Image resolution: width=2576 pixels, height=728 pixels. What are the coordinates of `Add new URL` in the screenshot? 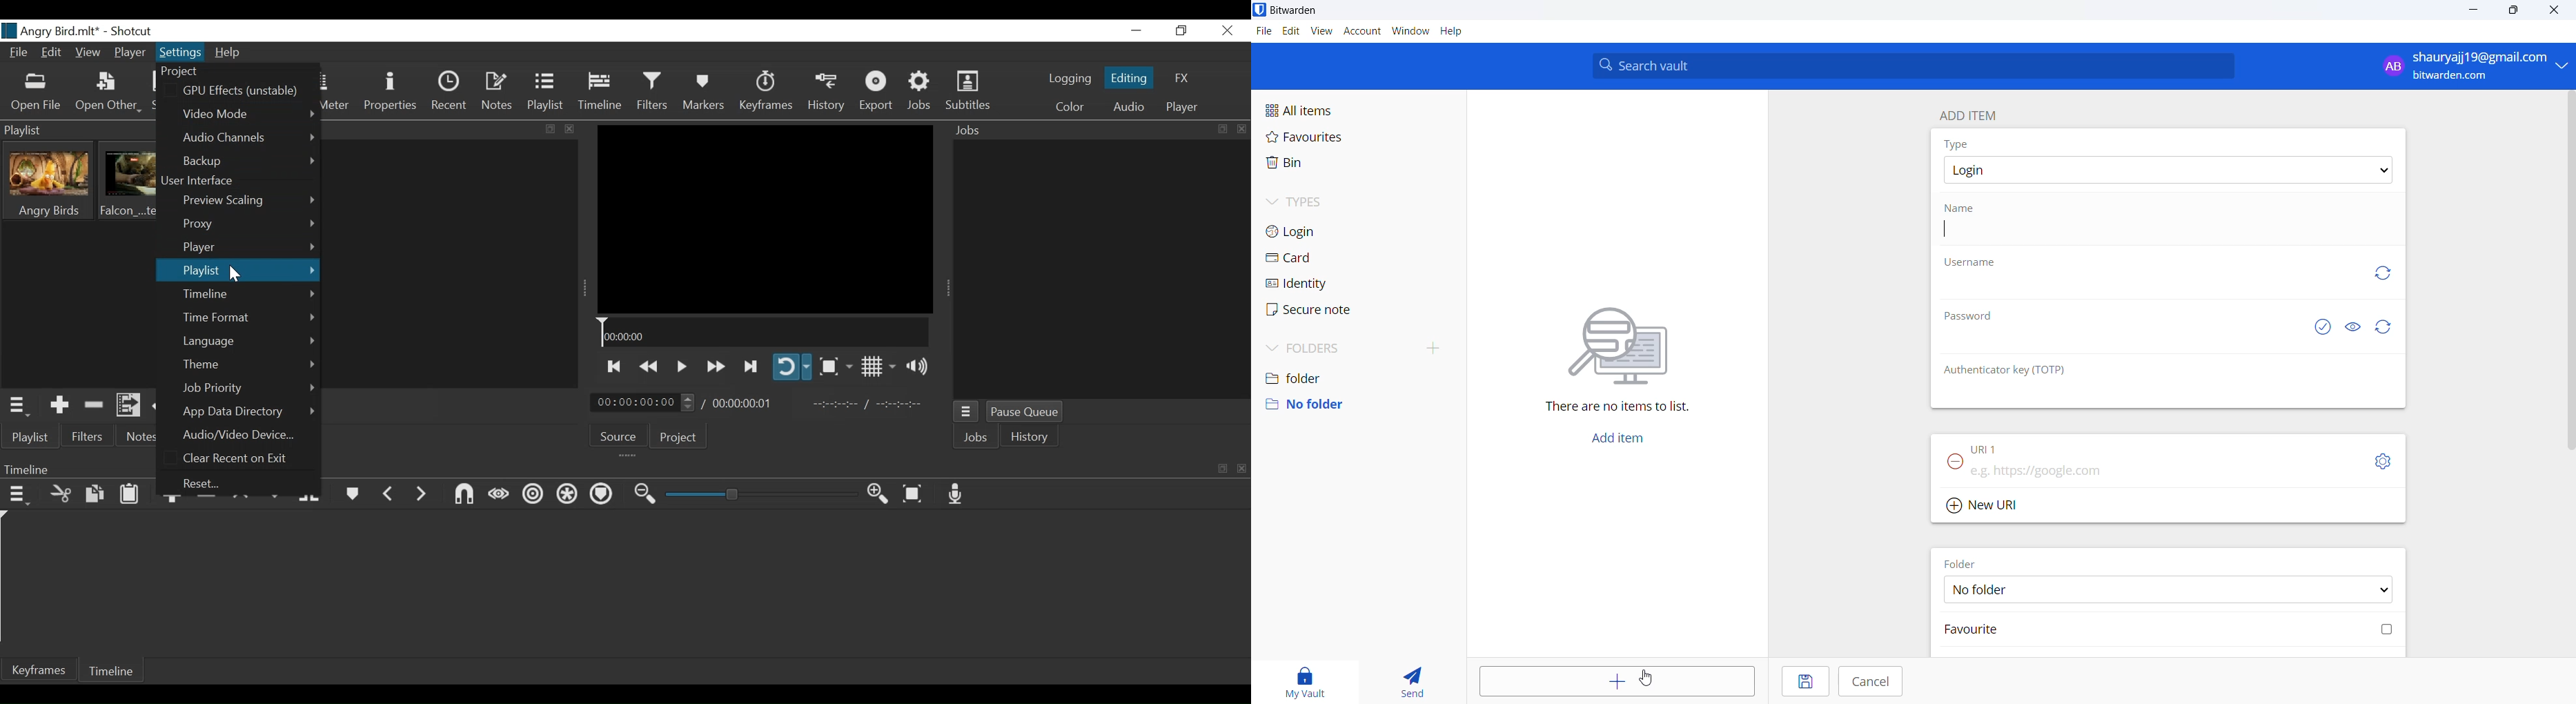 It's located at (1987, 505).